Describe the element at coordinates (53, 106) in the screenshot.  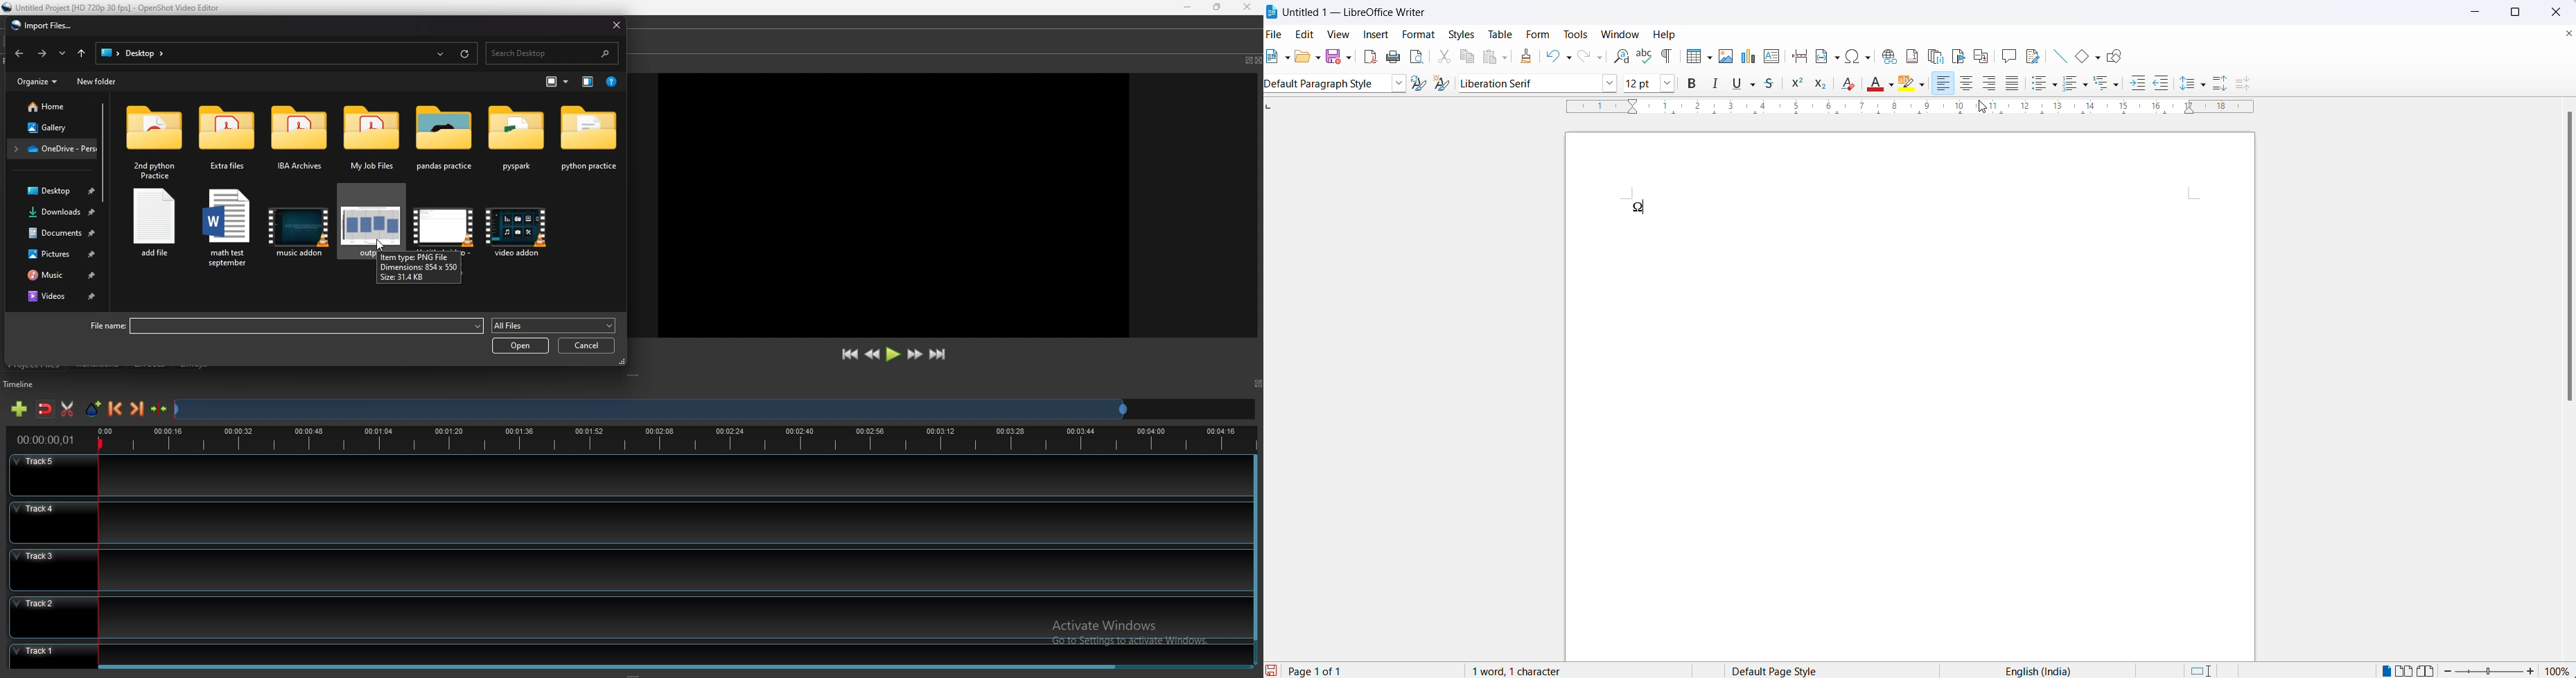
I see `home` at that location.